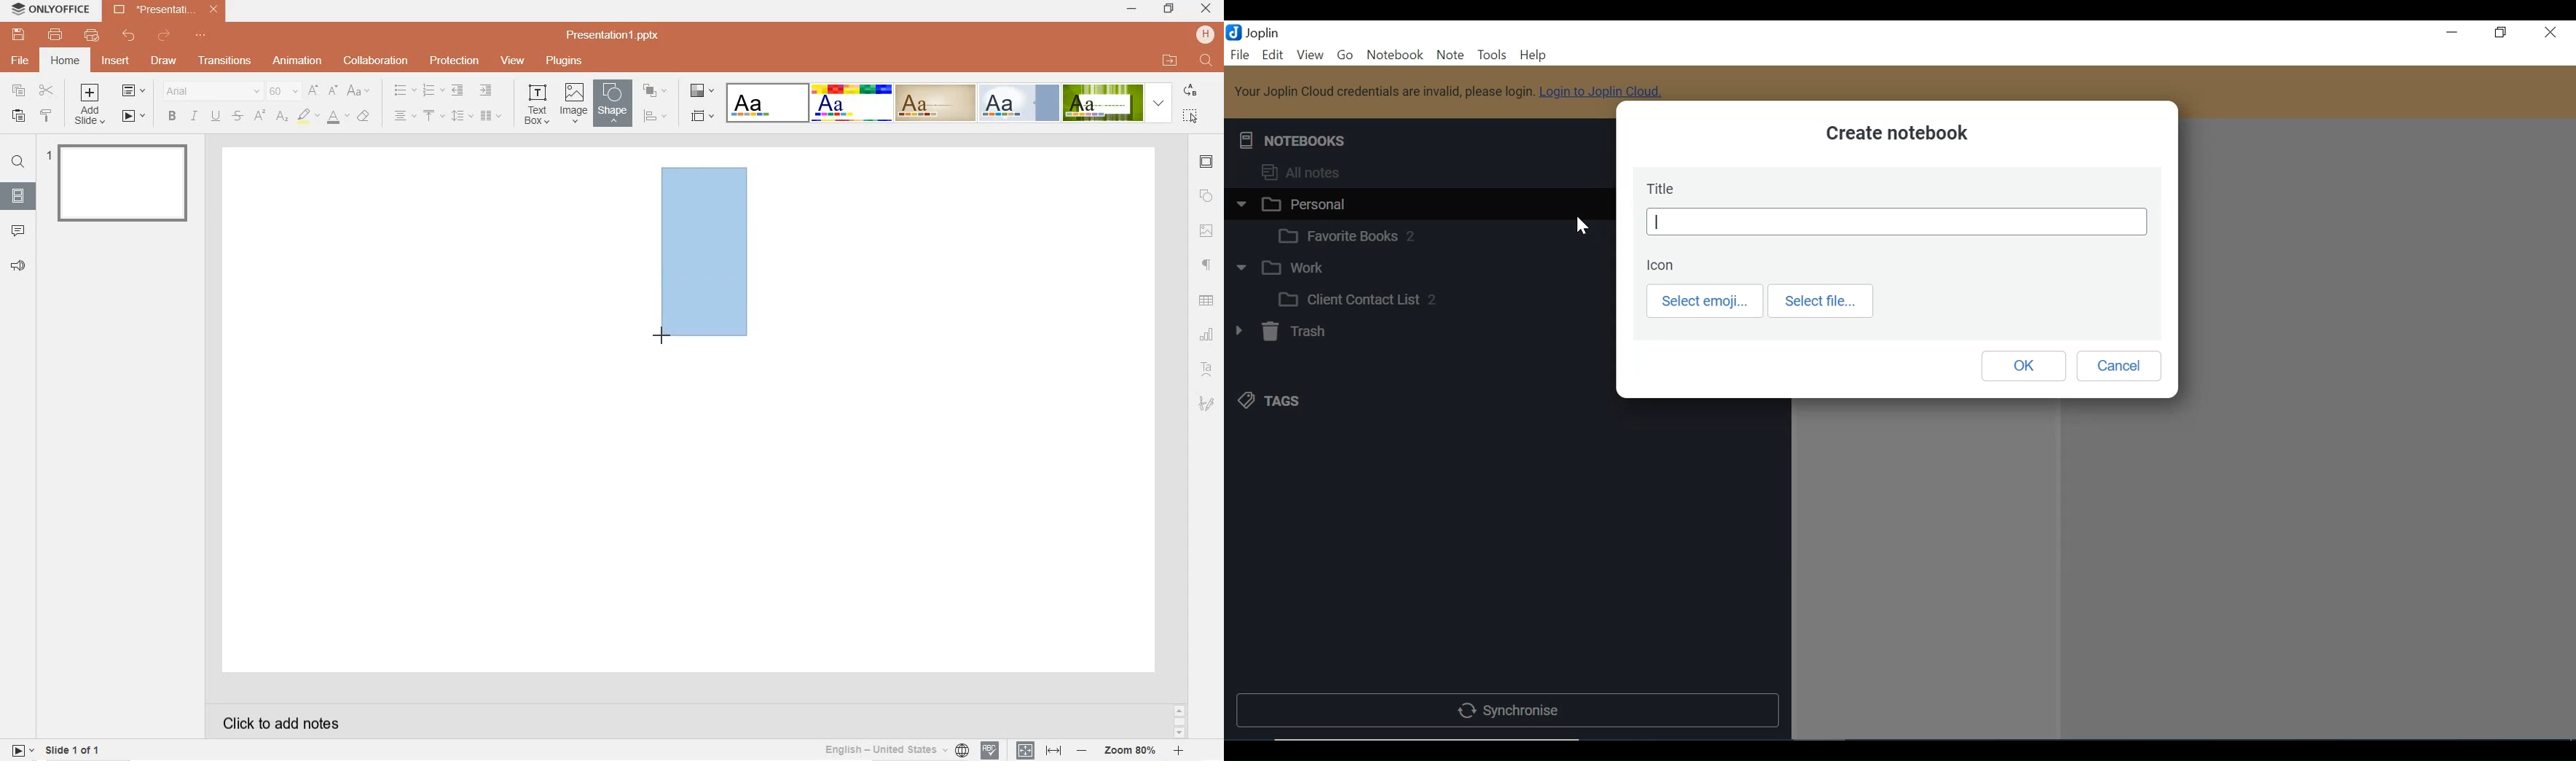 The height and width of the screenshot is (784, 2576). What do you see at coordinates (1279, 331) in the screenshot?
I see `Trash` at bounding box center [1279, 331].